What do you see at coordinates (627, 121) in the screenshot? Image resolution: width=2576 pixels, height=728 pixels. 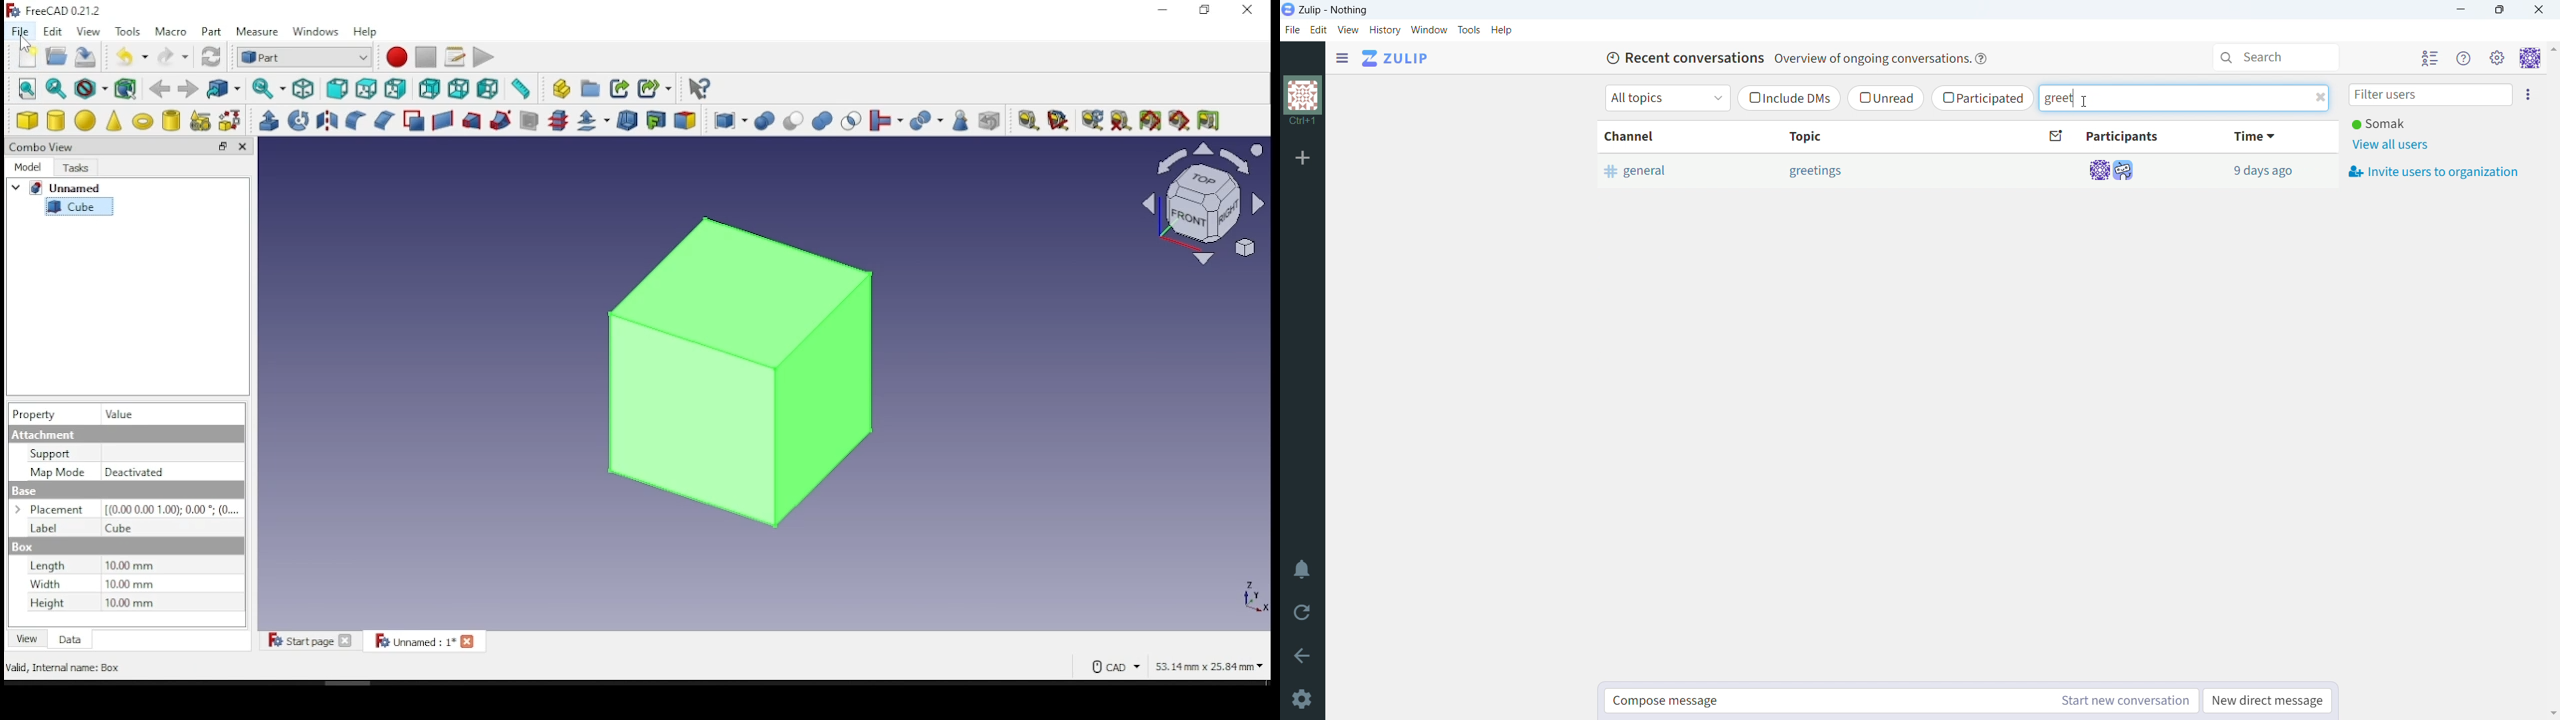 I see `thickness` at bounding box center [627, 121].